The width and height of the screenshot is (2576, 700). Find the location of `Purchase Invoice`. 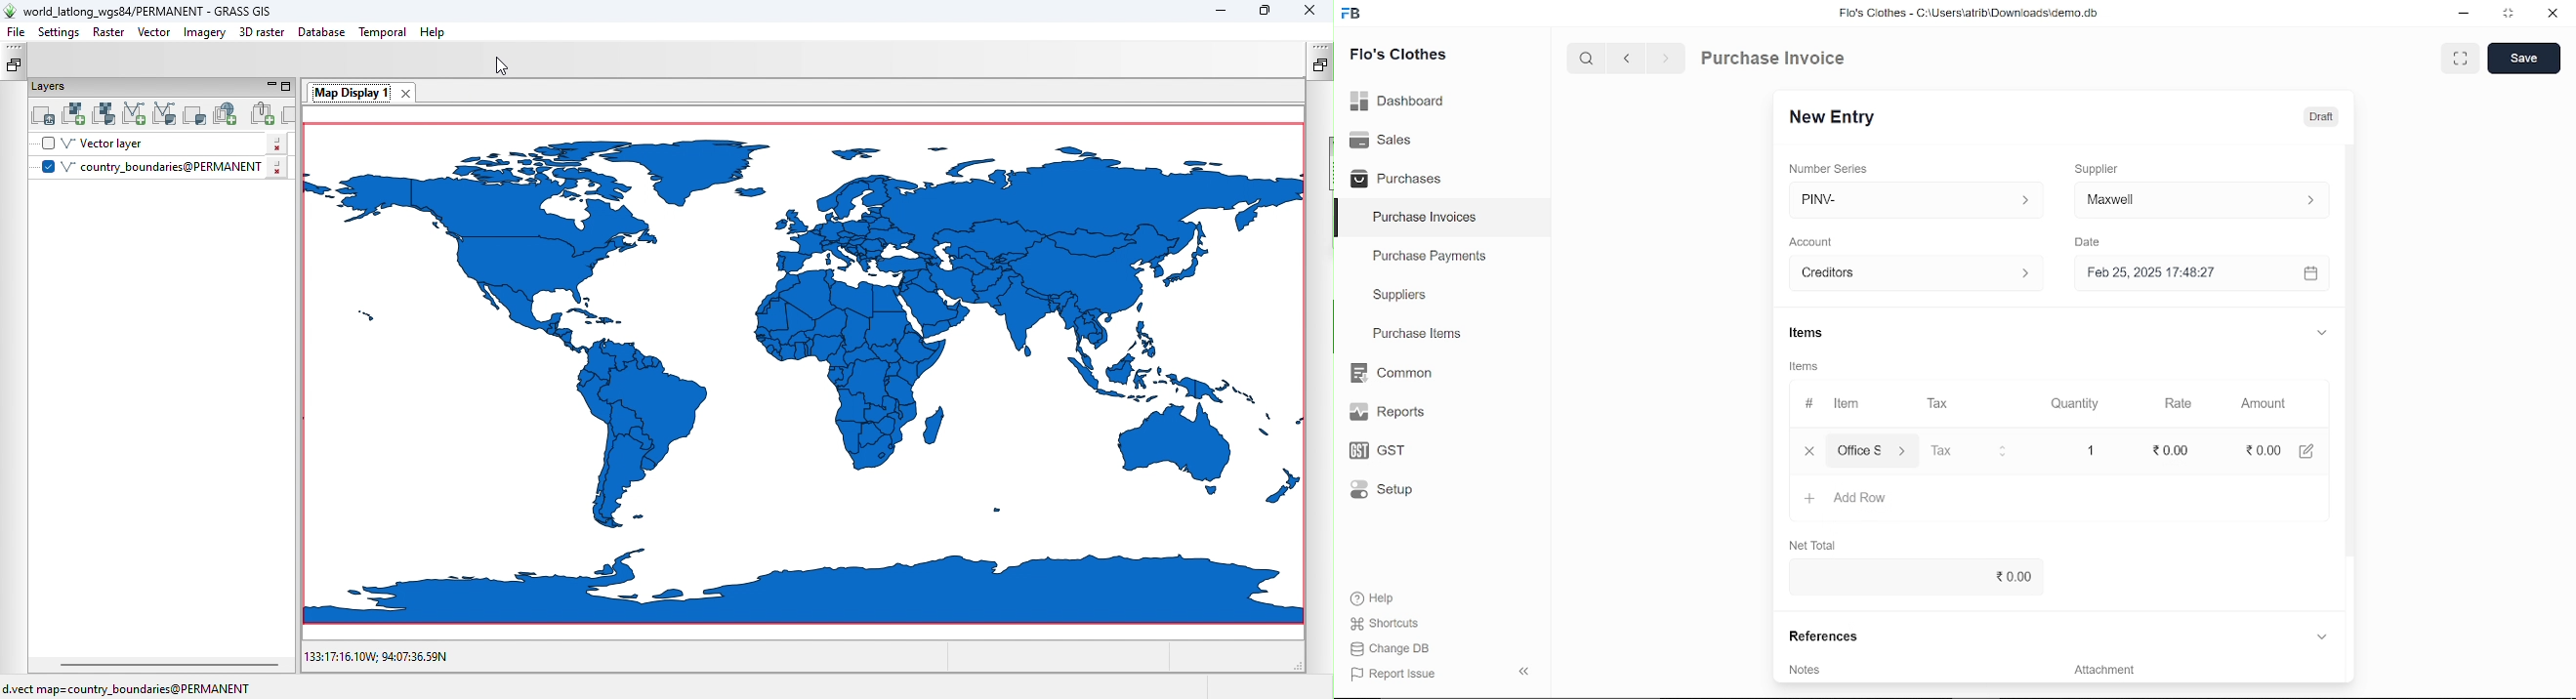

Purchase Invoice is located at coordinates (1777, 60).